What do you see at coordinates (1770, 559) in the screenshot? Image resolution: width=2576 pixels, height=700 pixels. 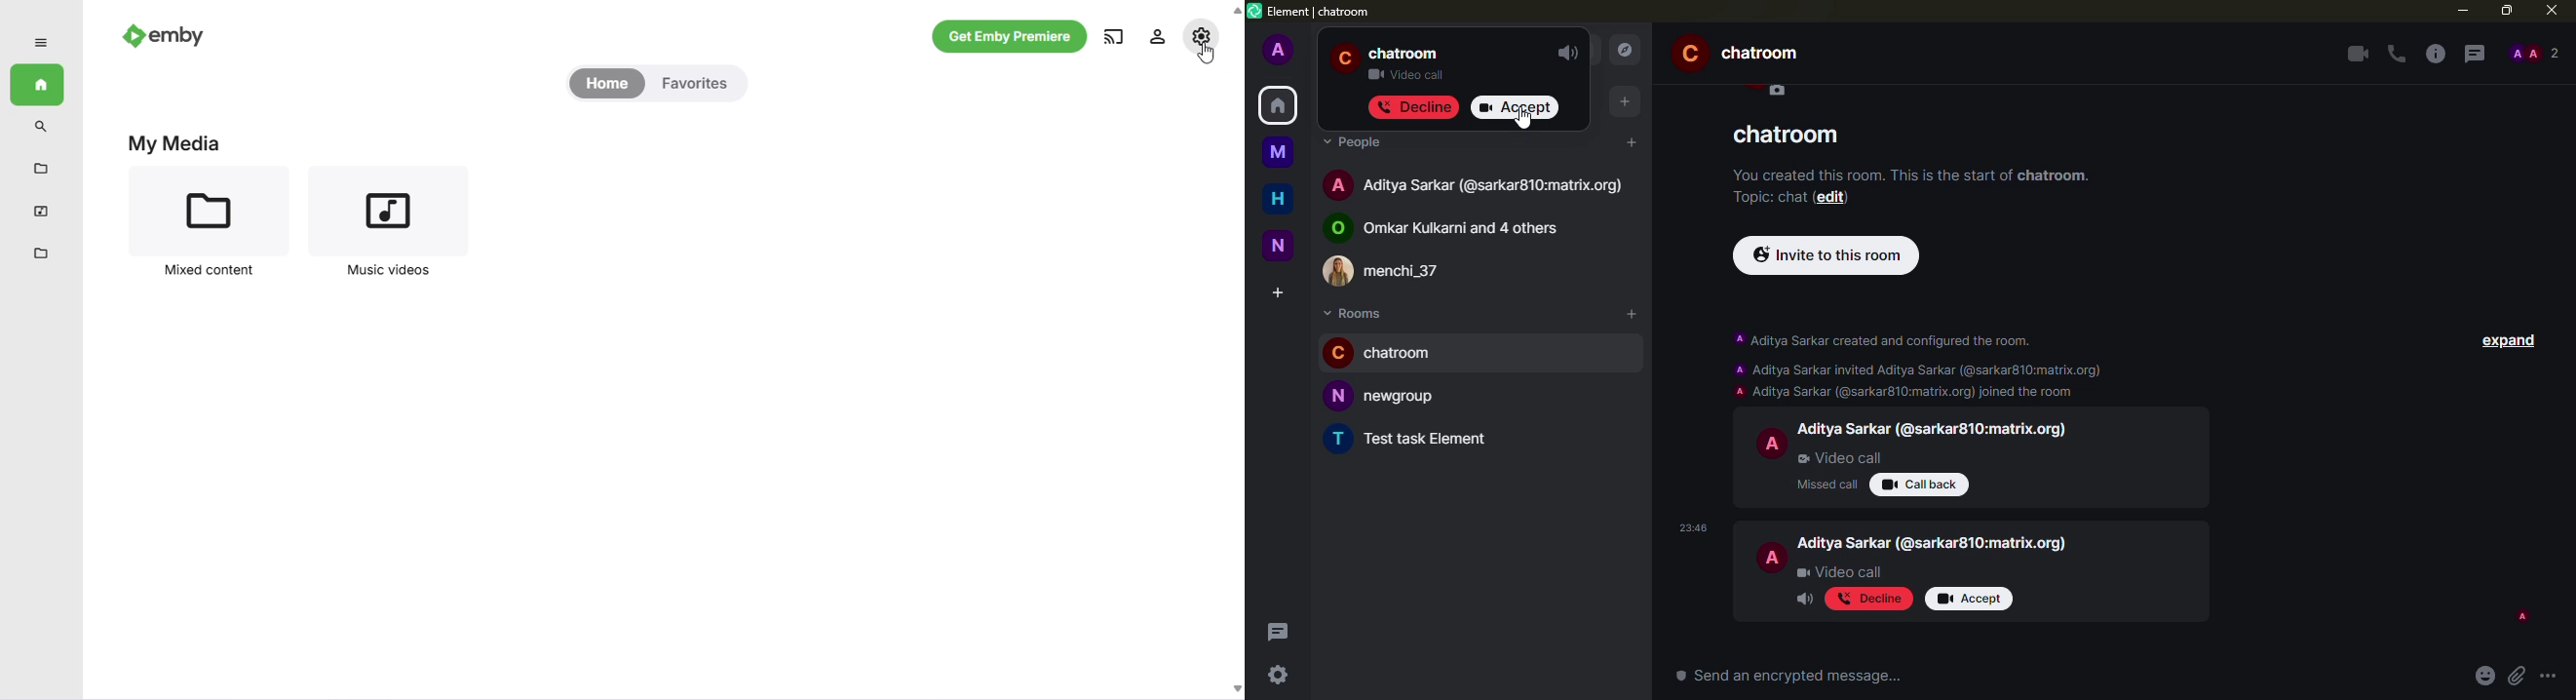 I see `profile pic` at bounding box center [1770, 559].